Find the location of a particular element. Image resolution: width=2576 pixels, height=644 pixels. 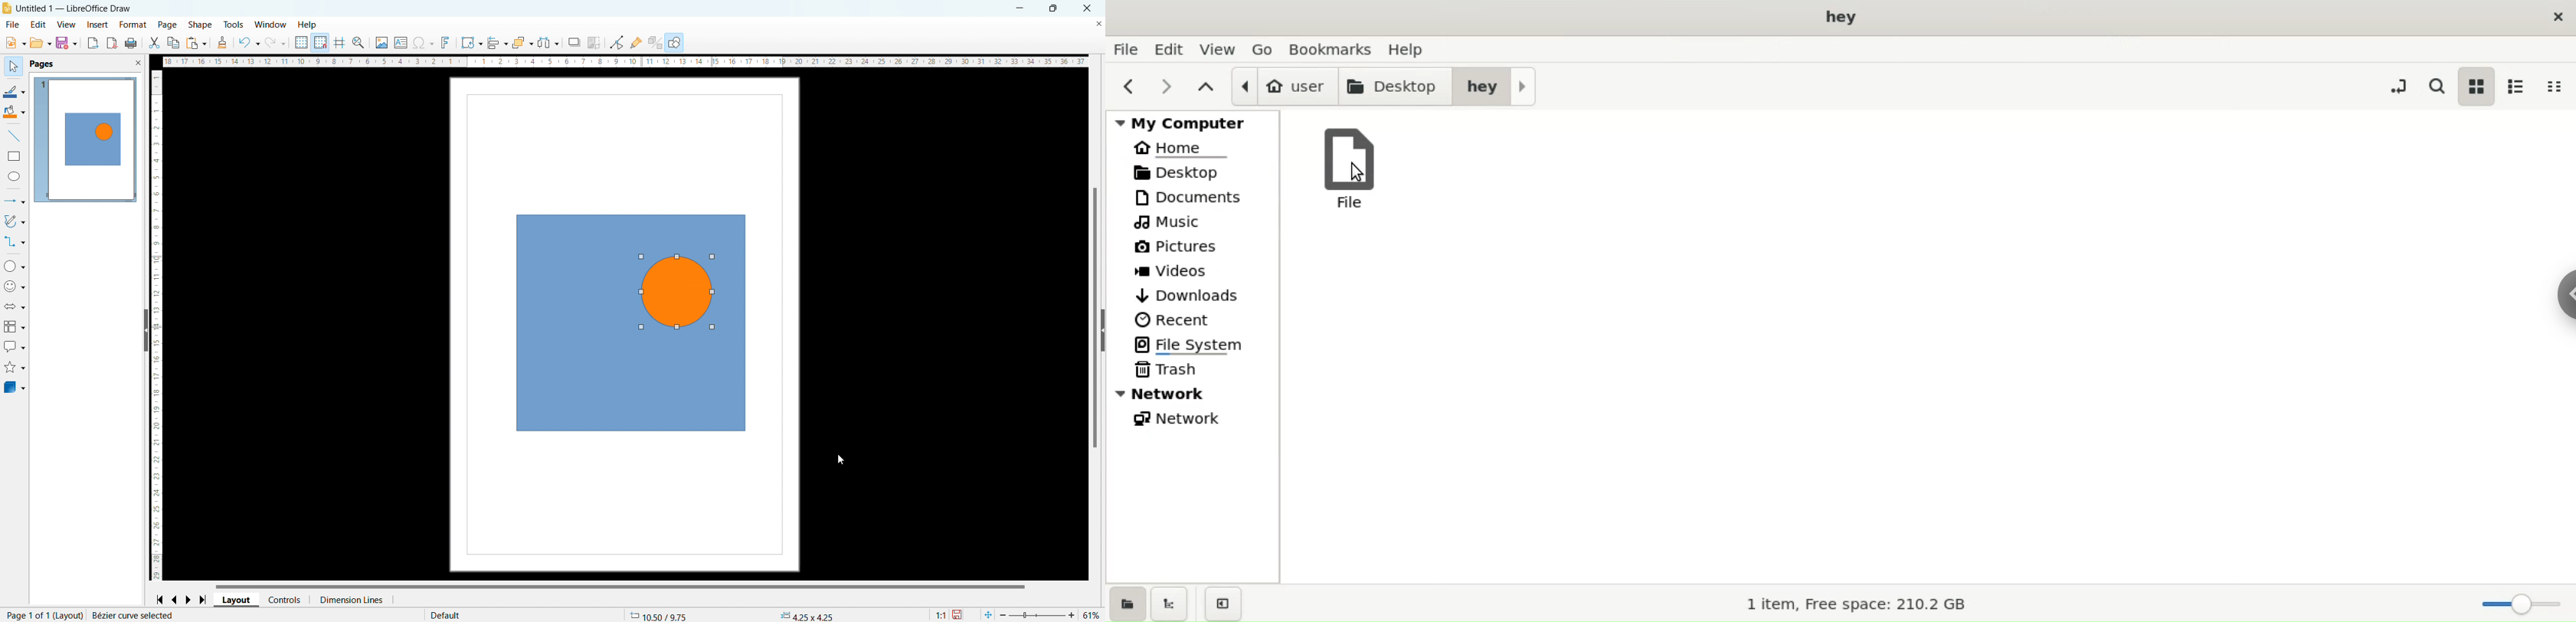

display grid is located at coordinates (301, 43).